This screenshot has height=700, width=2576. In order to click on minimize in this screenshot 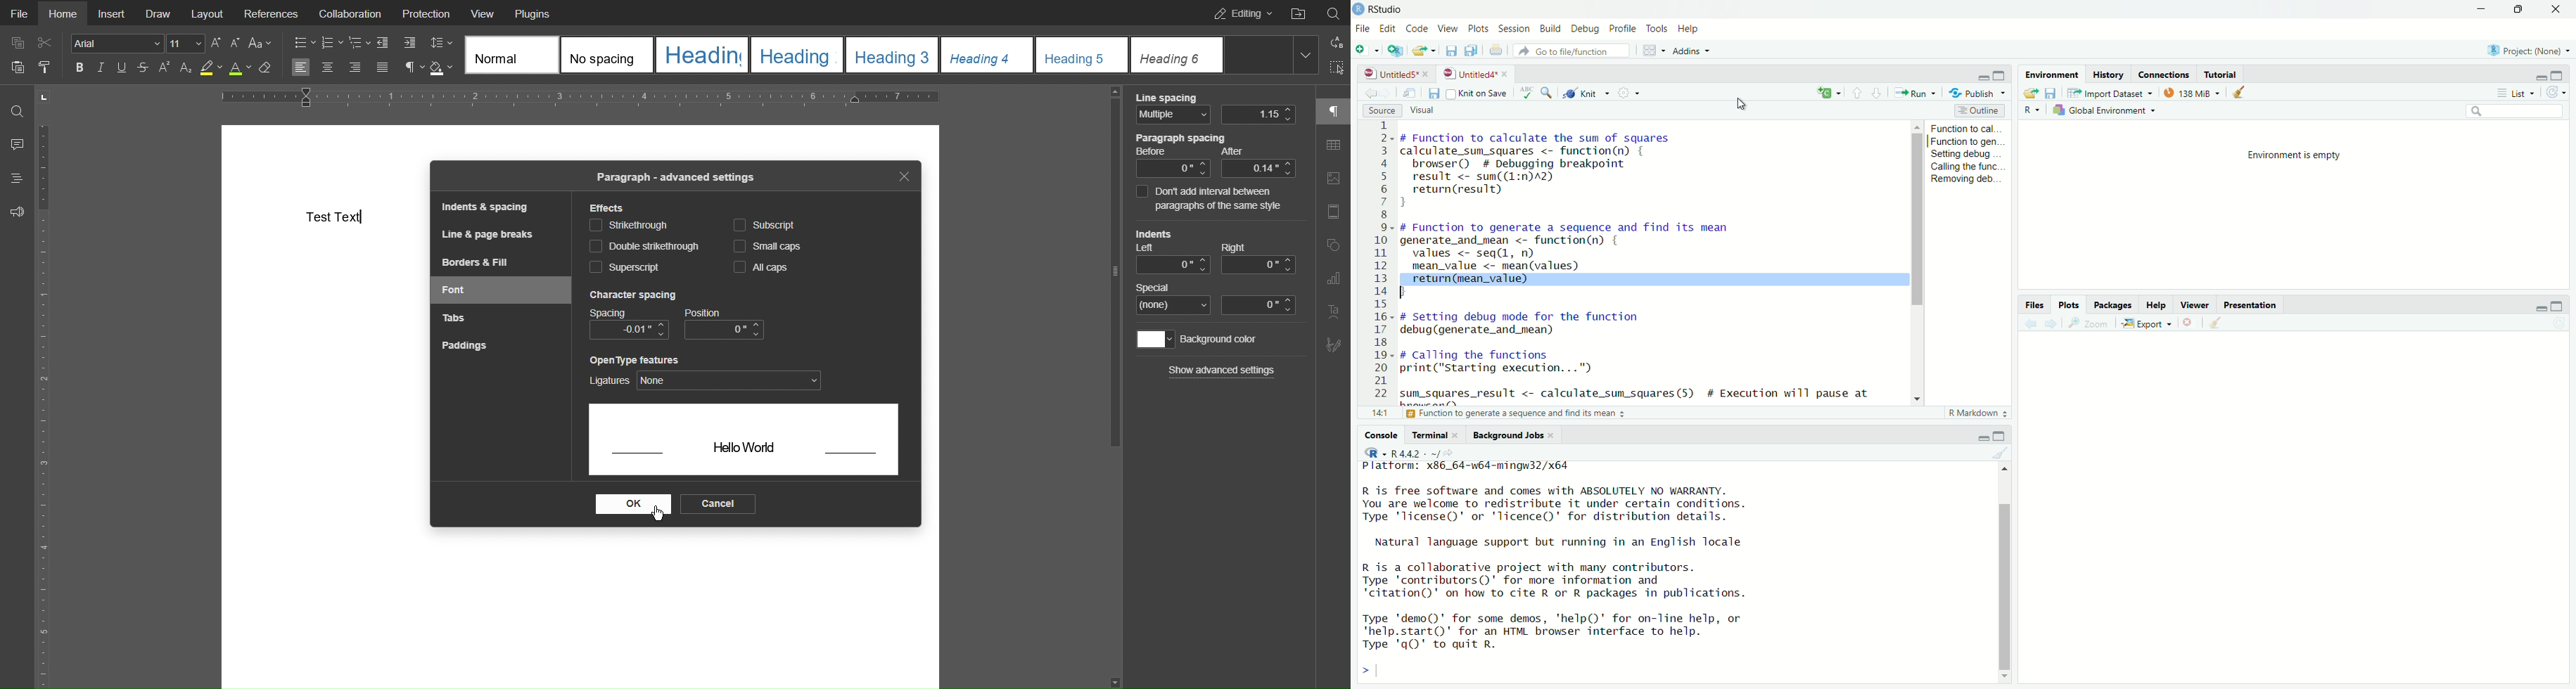, I will do `click(1979, 77)`.